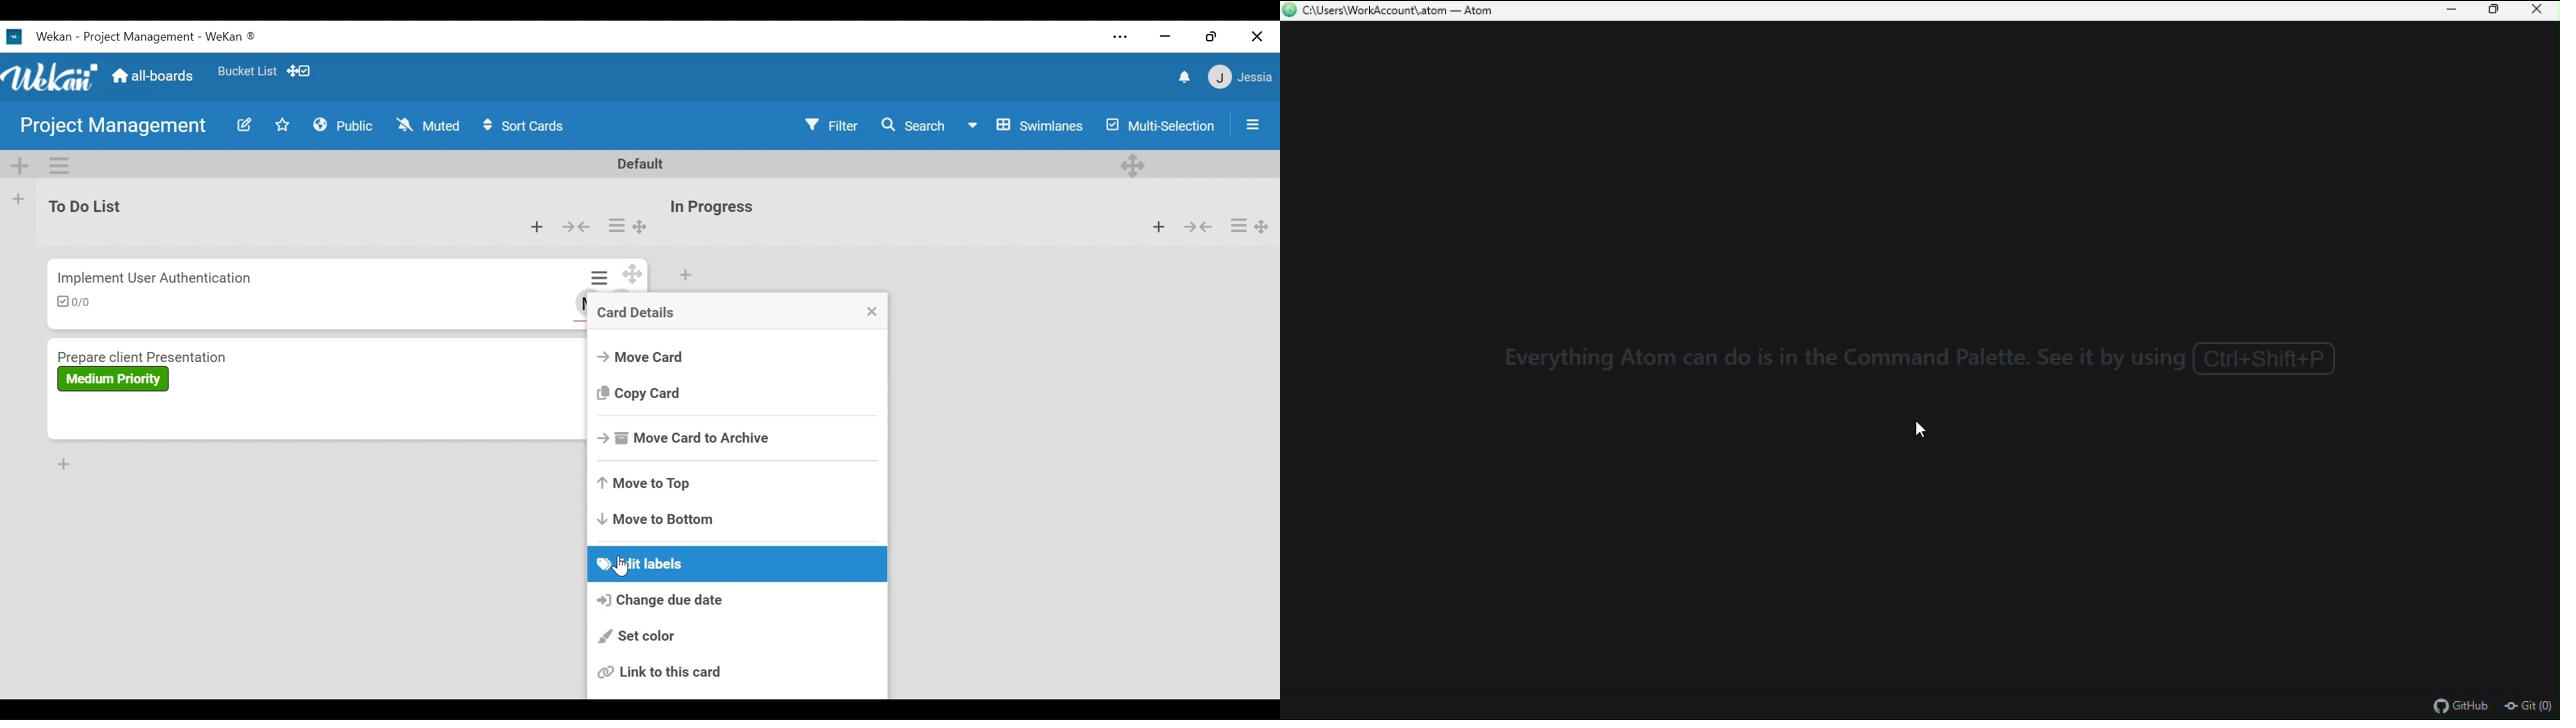  I want to click on Set color, so click(643, 637).